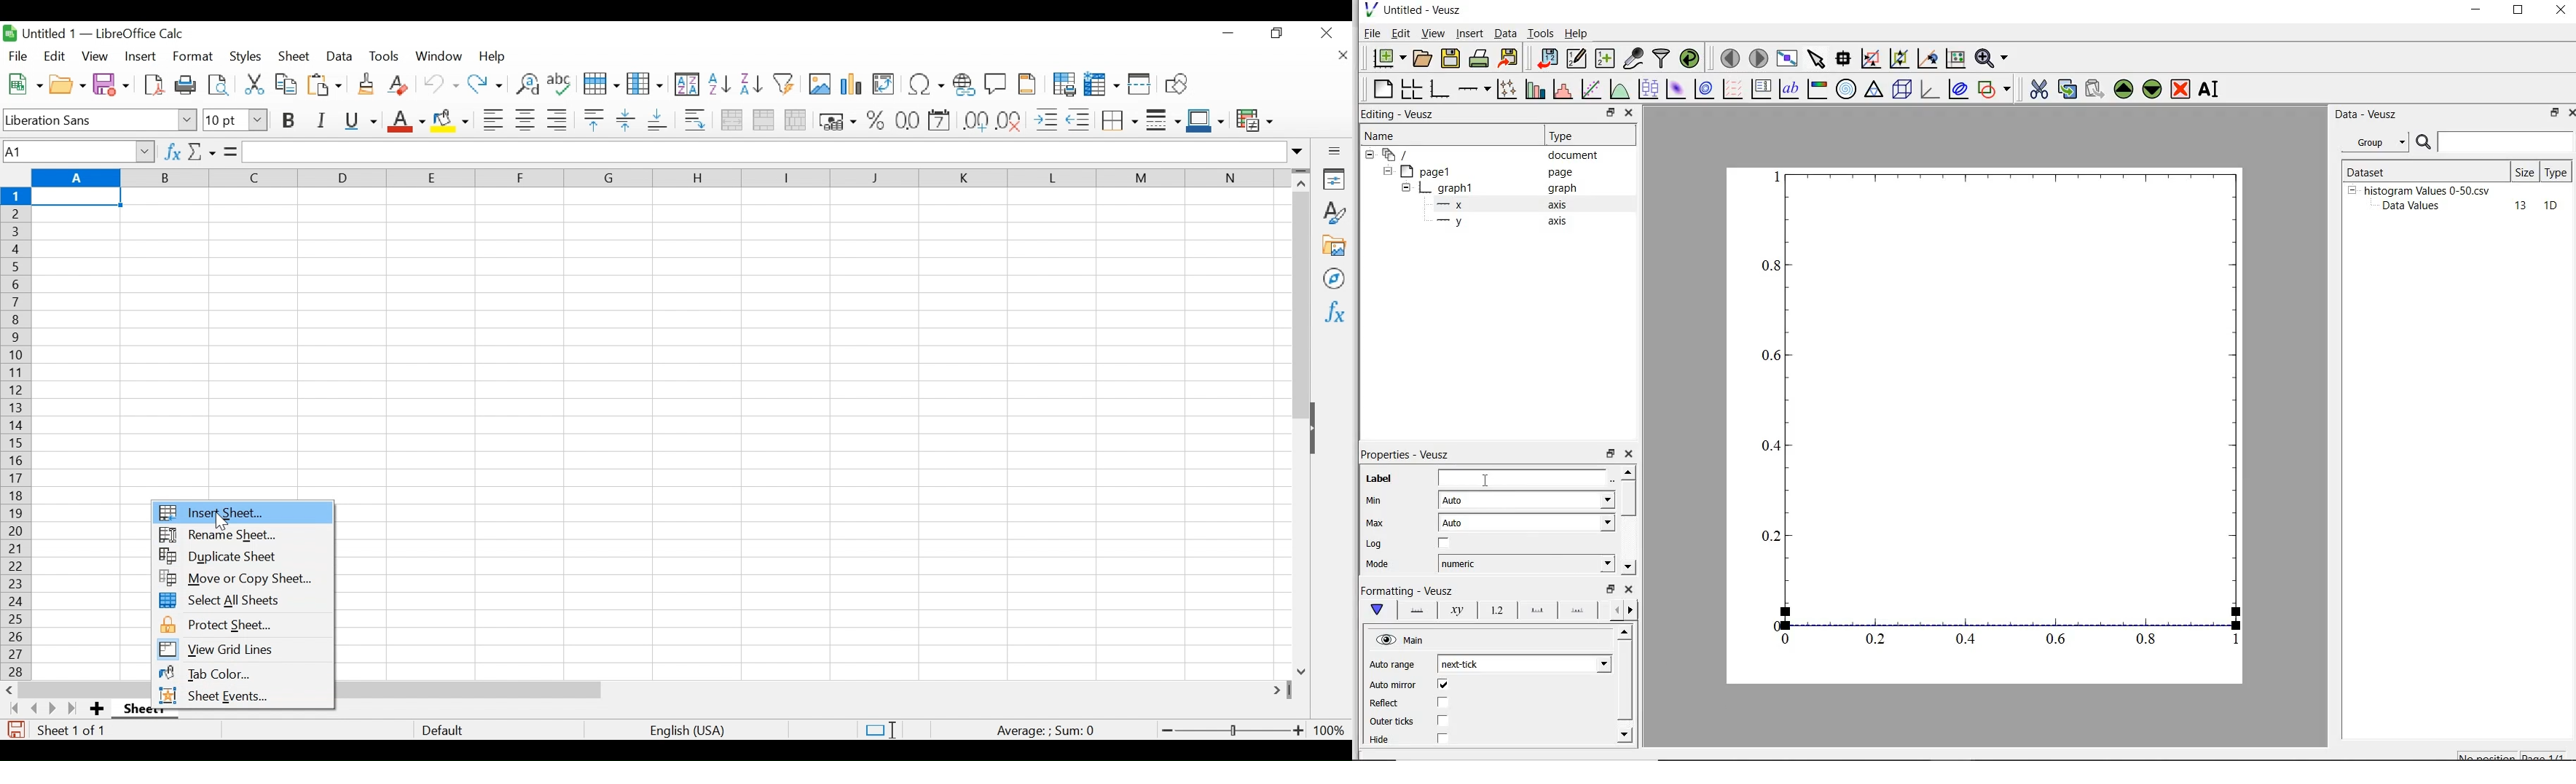  Describe the element at coordinates (201, 151) in the screenshot. I see `Select Function` at that location.